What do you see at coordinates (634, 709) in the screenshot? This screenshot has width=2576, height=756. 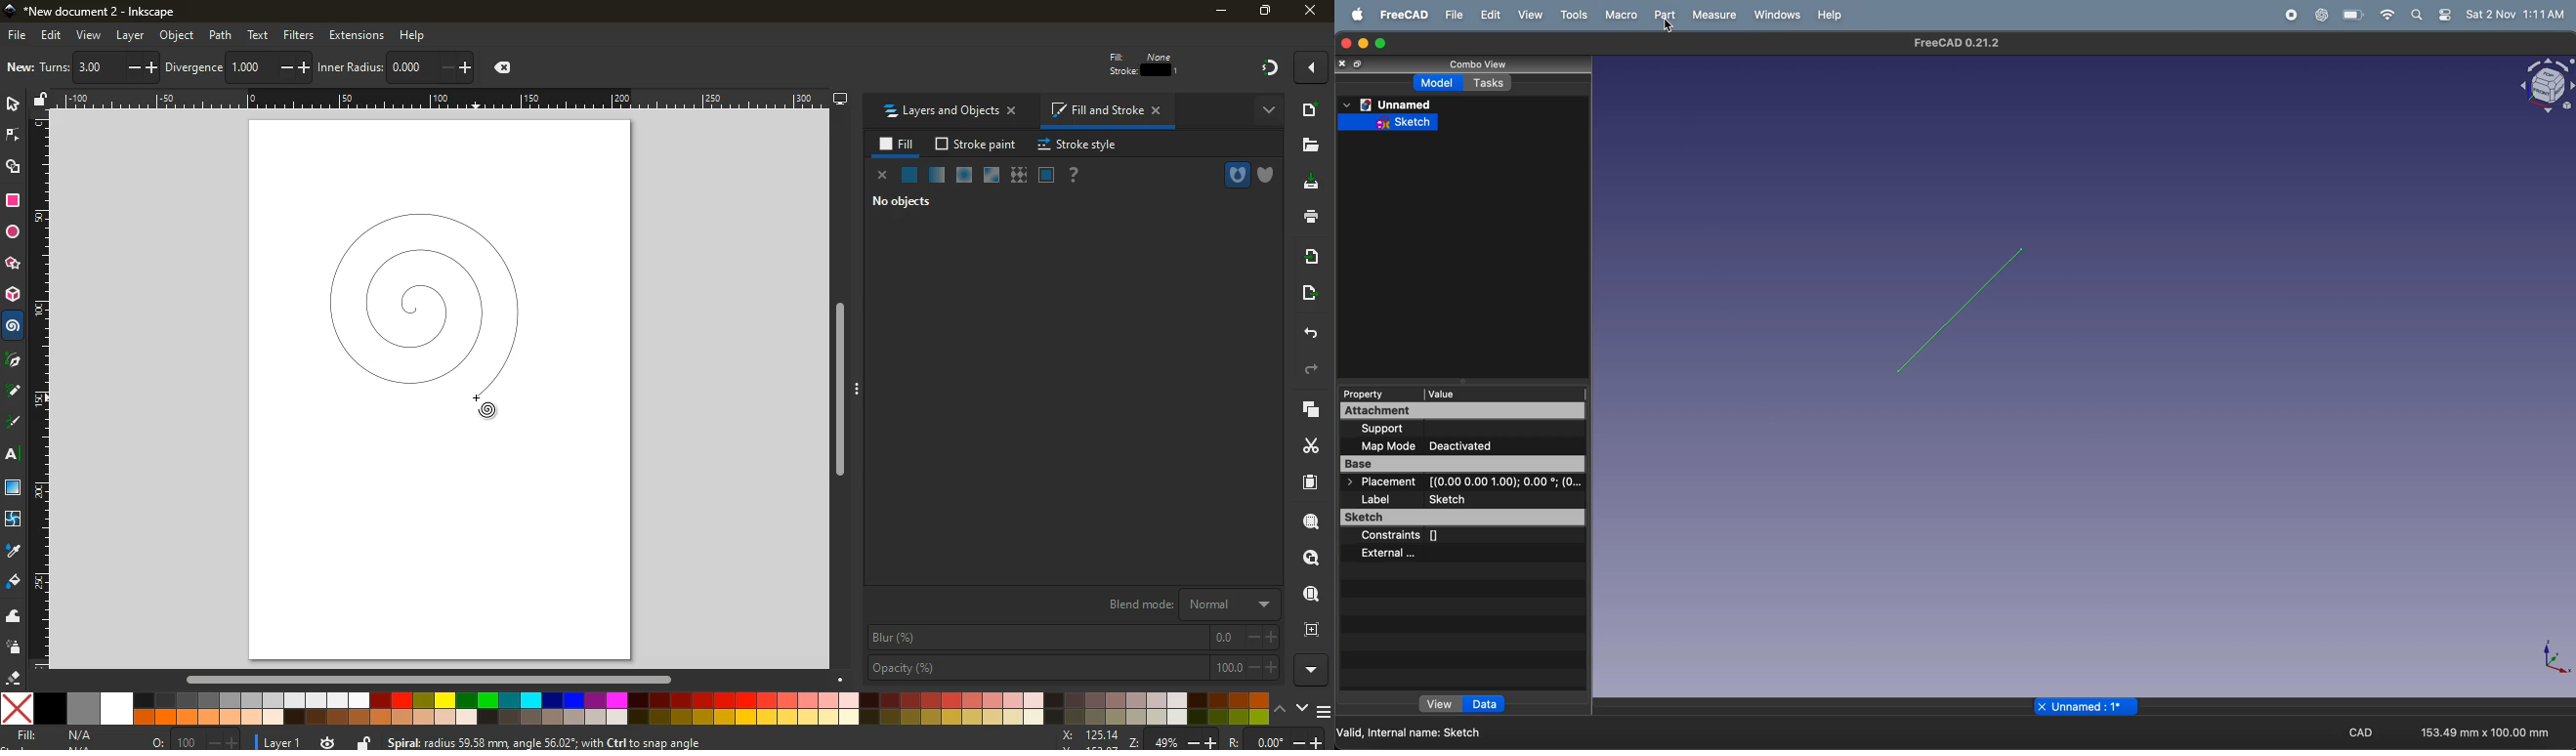 I see `color` at bounding box center [634, 709].